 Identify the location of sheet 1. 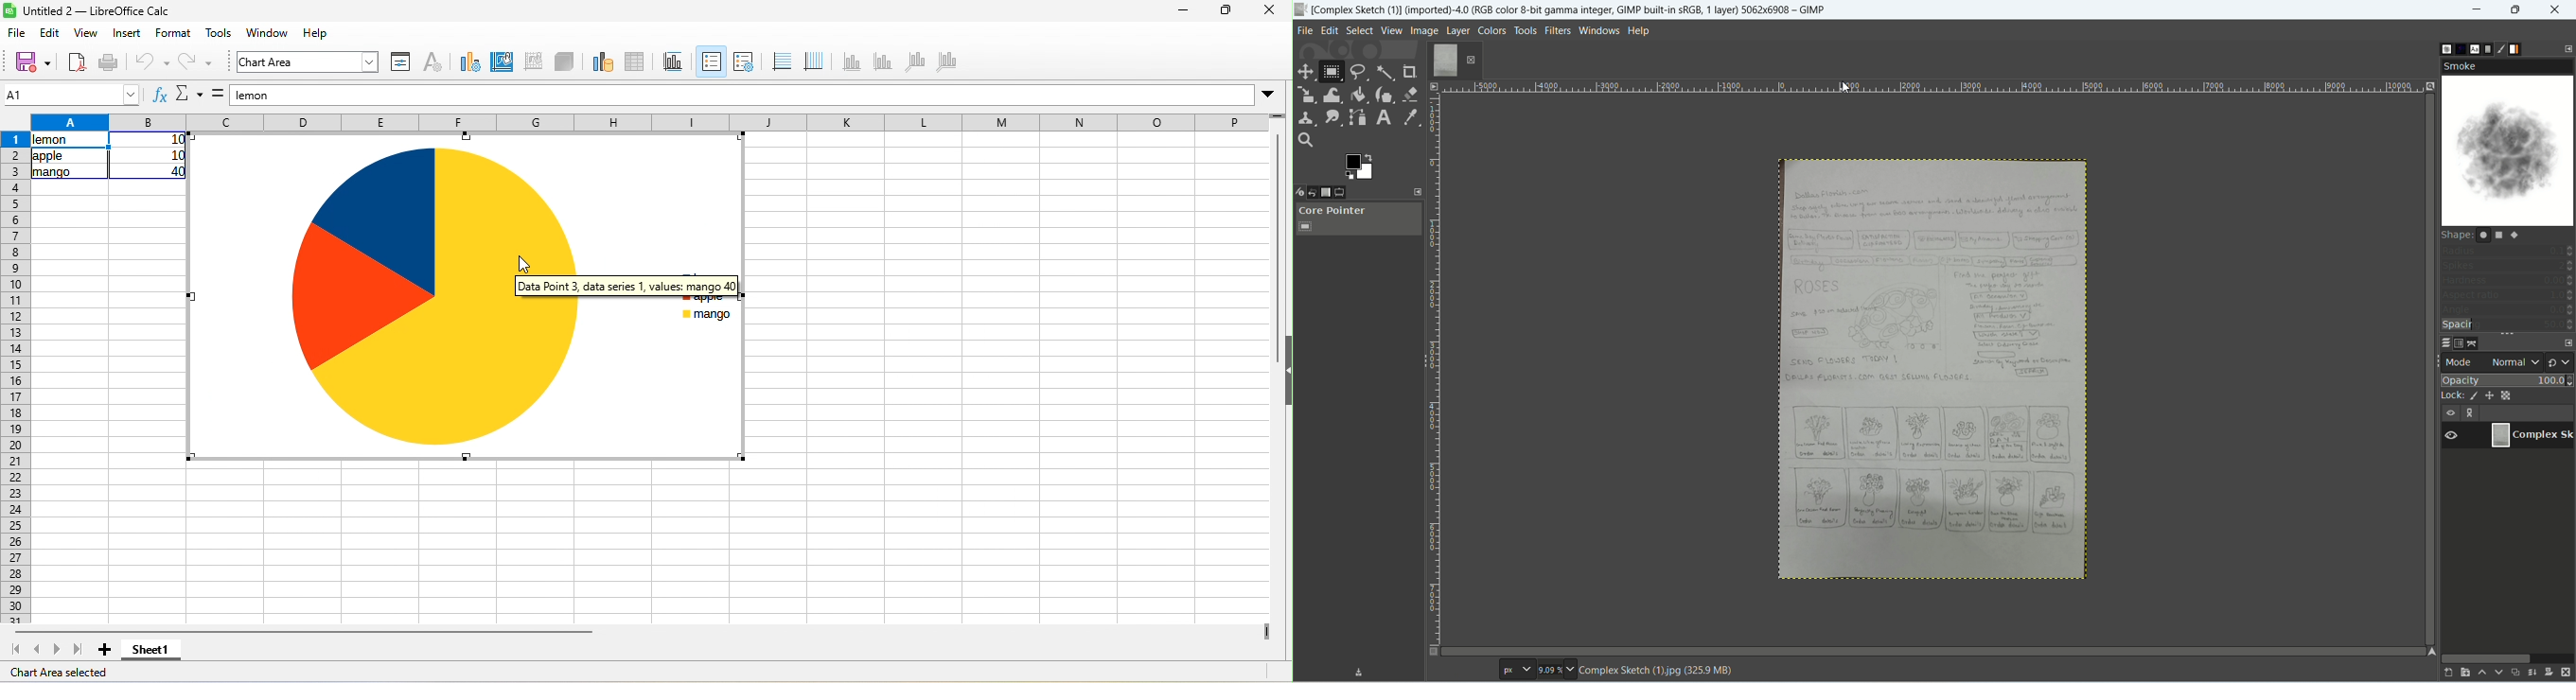
(155, 651).